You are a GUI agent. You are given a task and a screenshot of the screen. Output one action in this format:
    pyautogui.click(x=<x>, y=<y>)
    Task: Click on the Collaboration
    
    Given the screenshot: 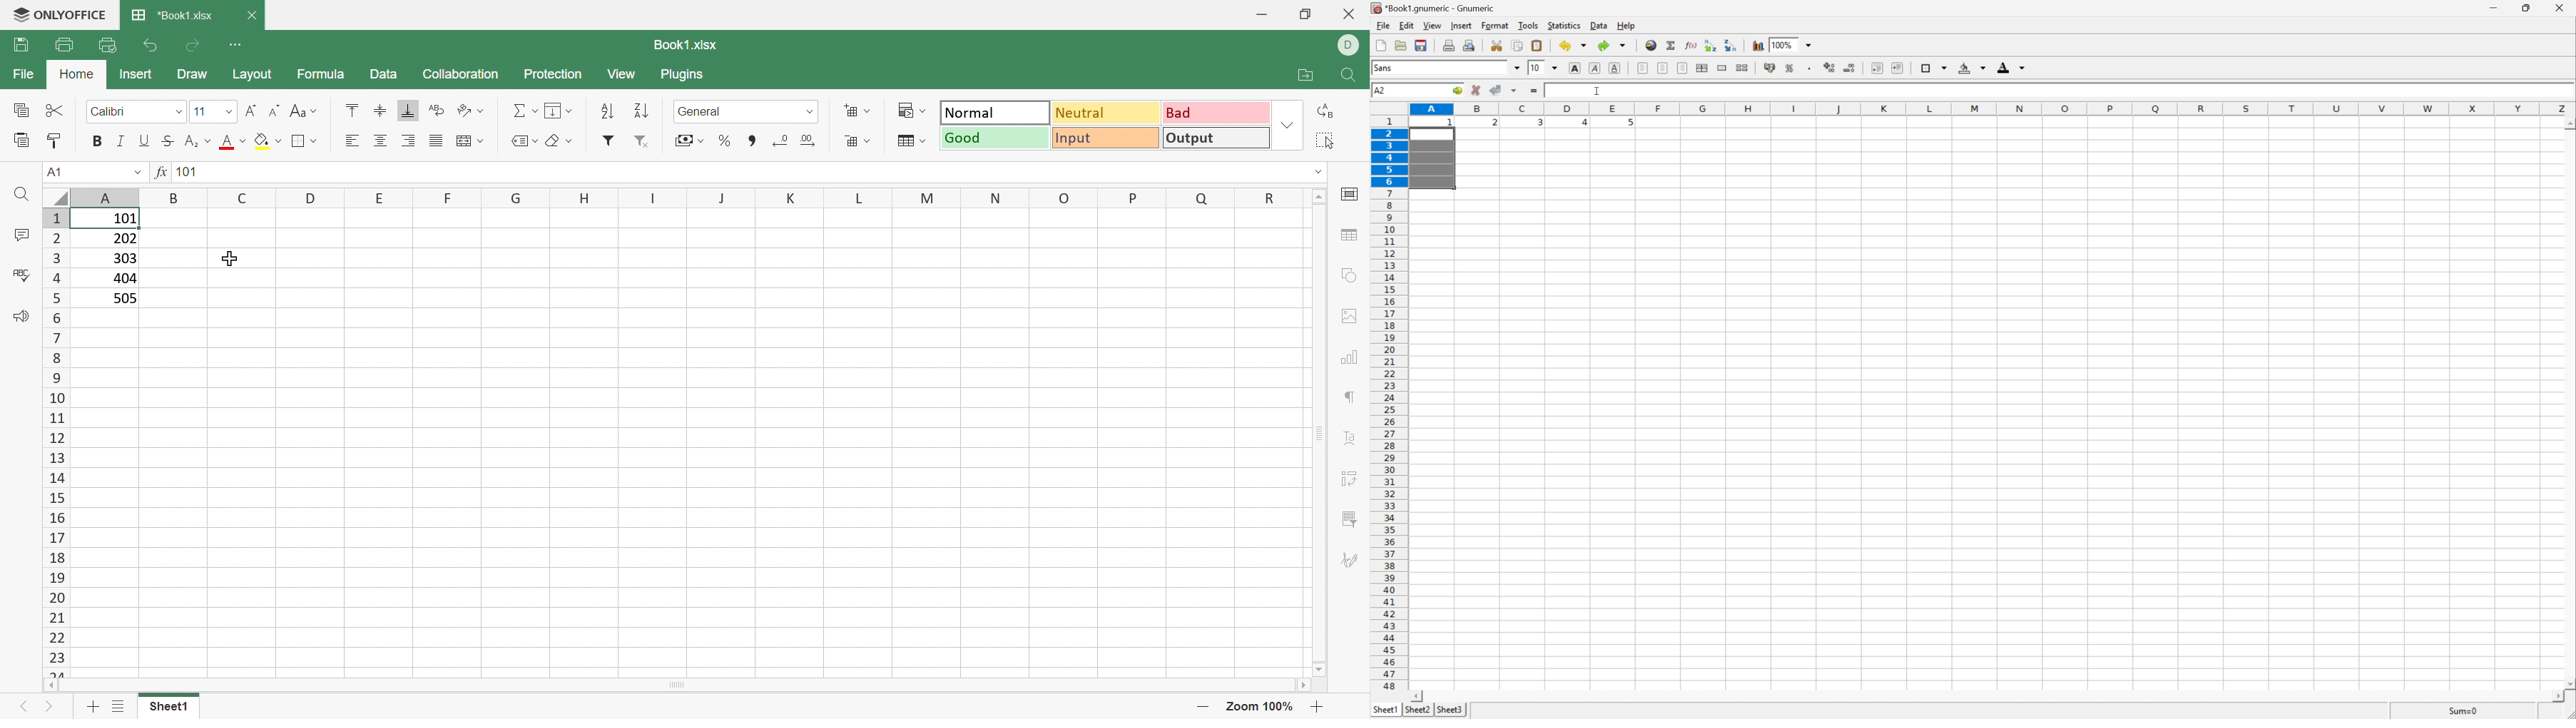 What is the action you would take?
    pyautogui.click(x=460, y=74)
    